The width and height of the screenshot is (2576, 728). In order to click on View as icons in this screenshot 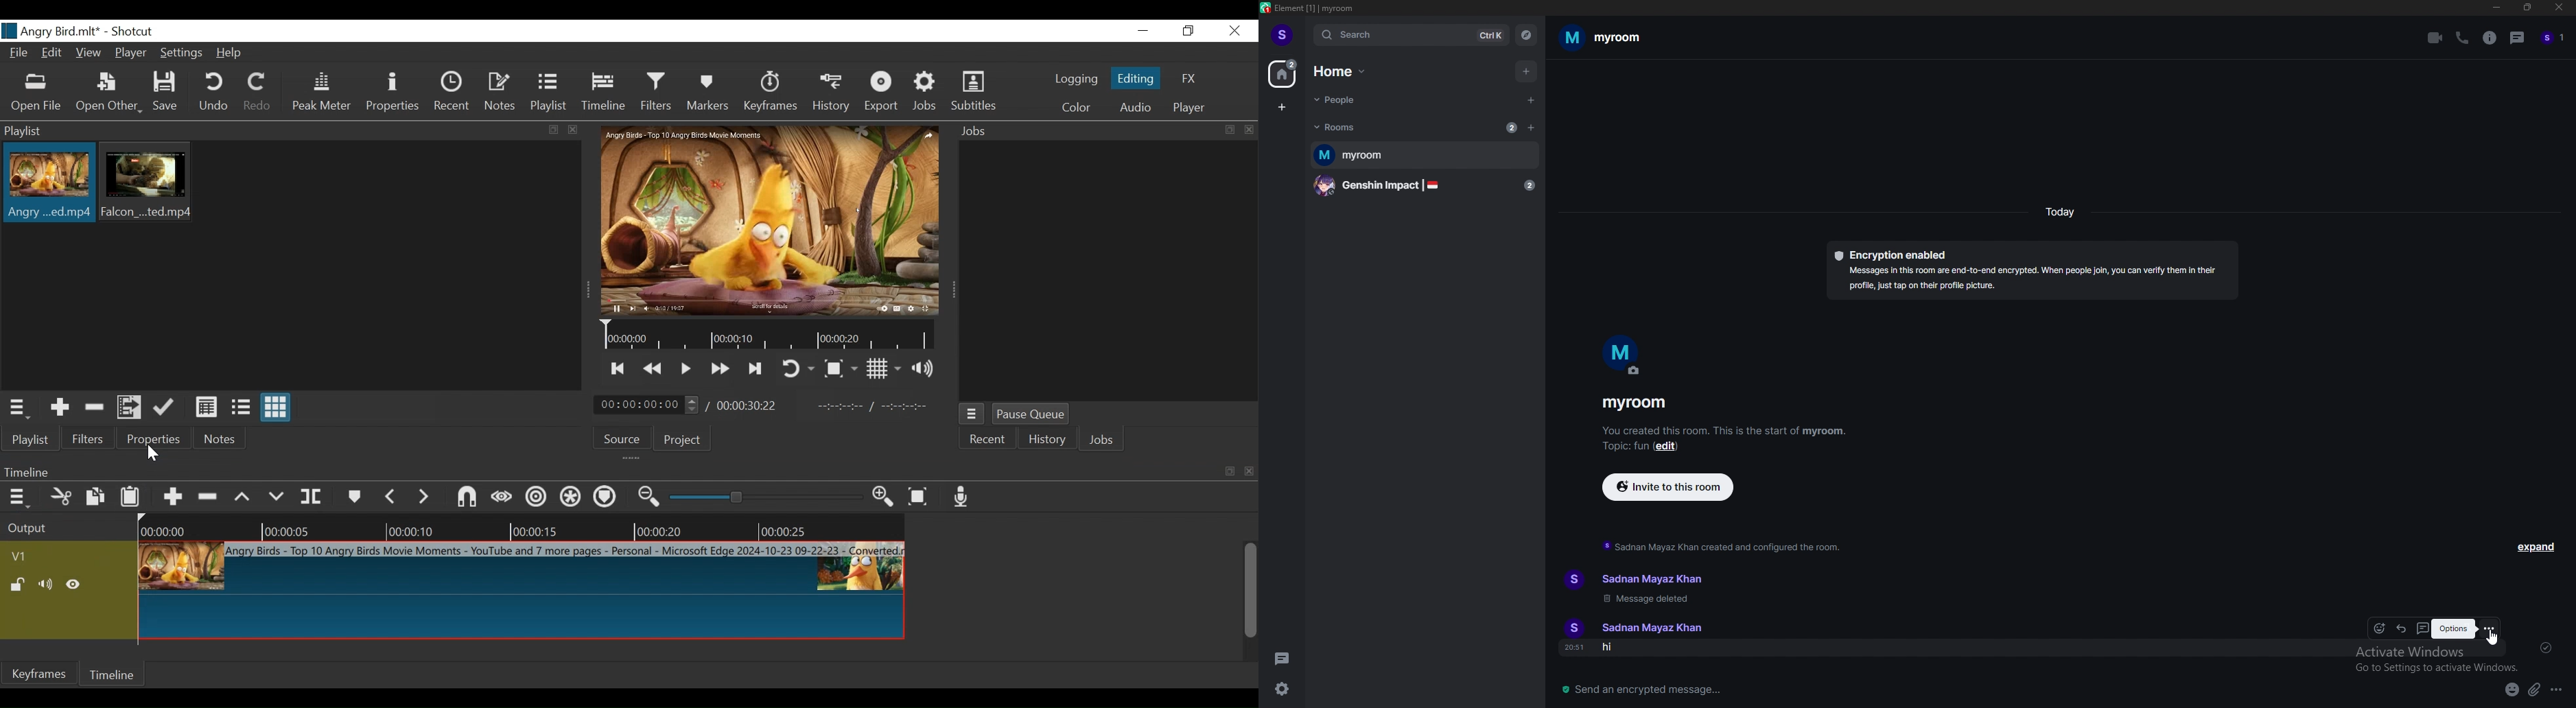, I will do `click(276, 406)`.